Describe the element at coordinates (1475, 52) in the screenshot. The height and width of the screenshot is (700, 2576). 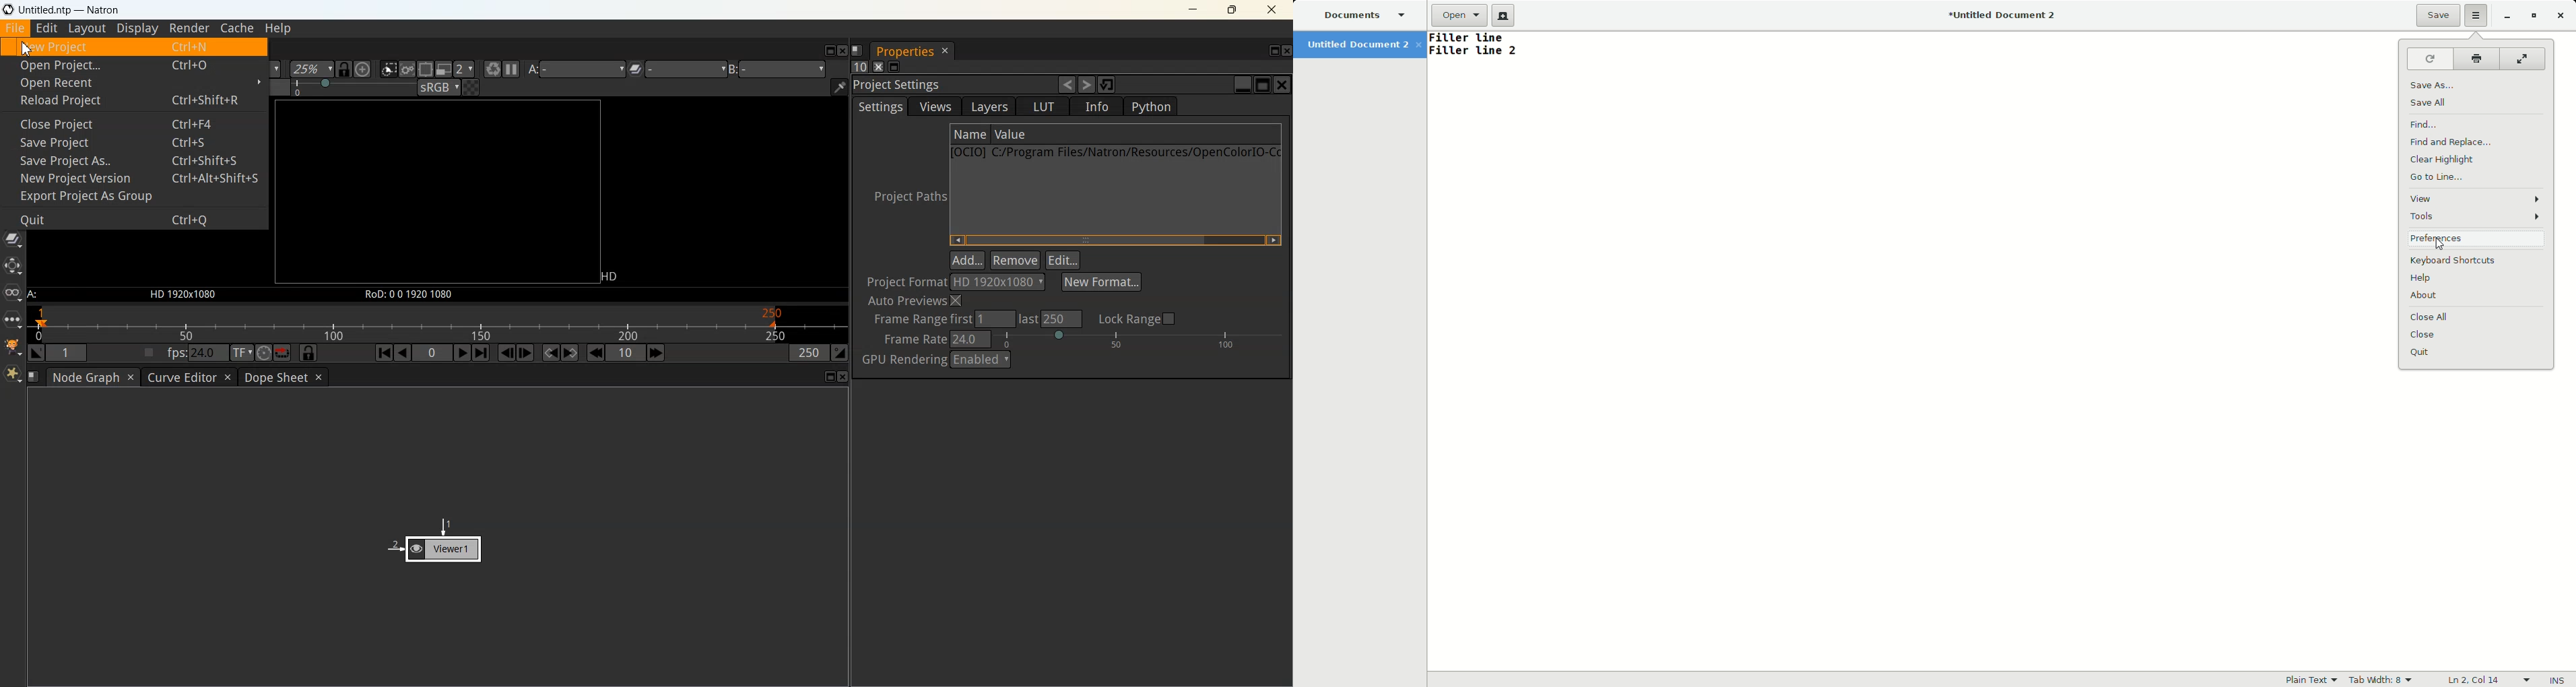
I see `Text line 2` at that location.